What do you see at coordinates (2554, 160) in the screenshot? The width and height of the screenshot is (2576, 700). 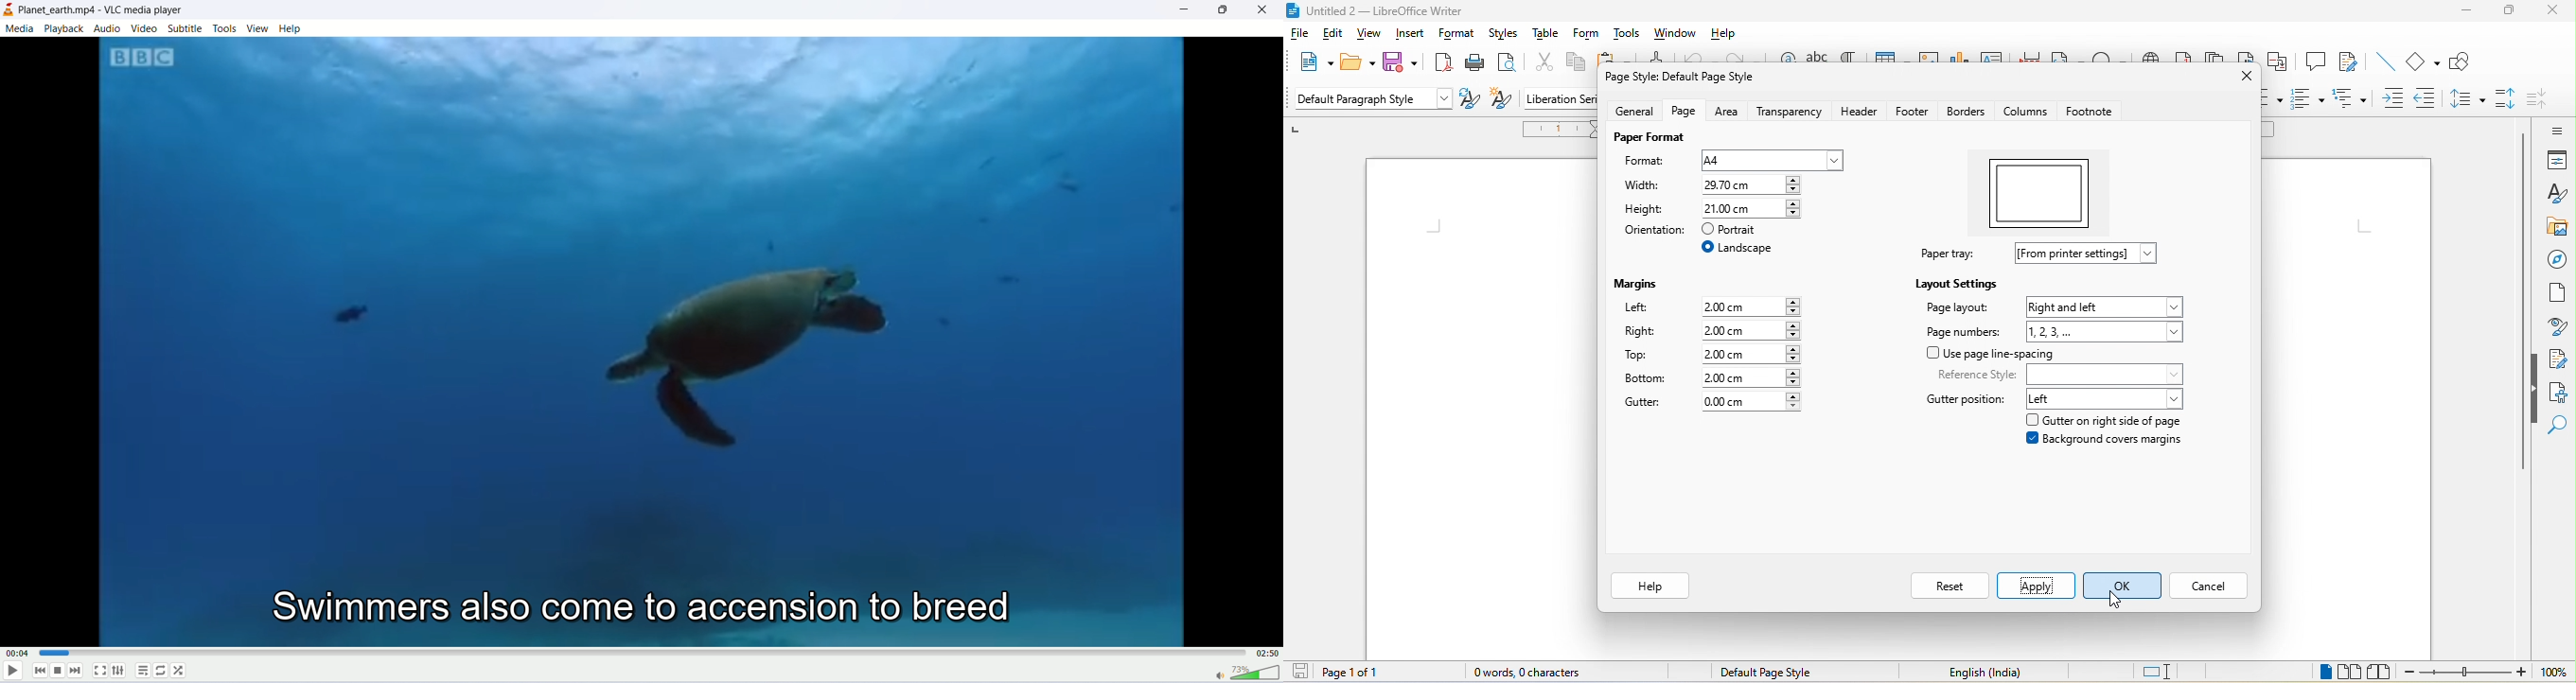 I see `properties` at bounding box center [2554, 160].